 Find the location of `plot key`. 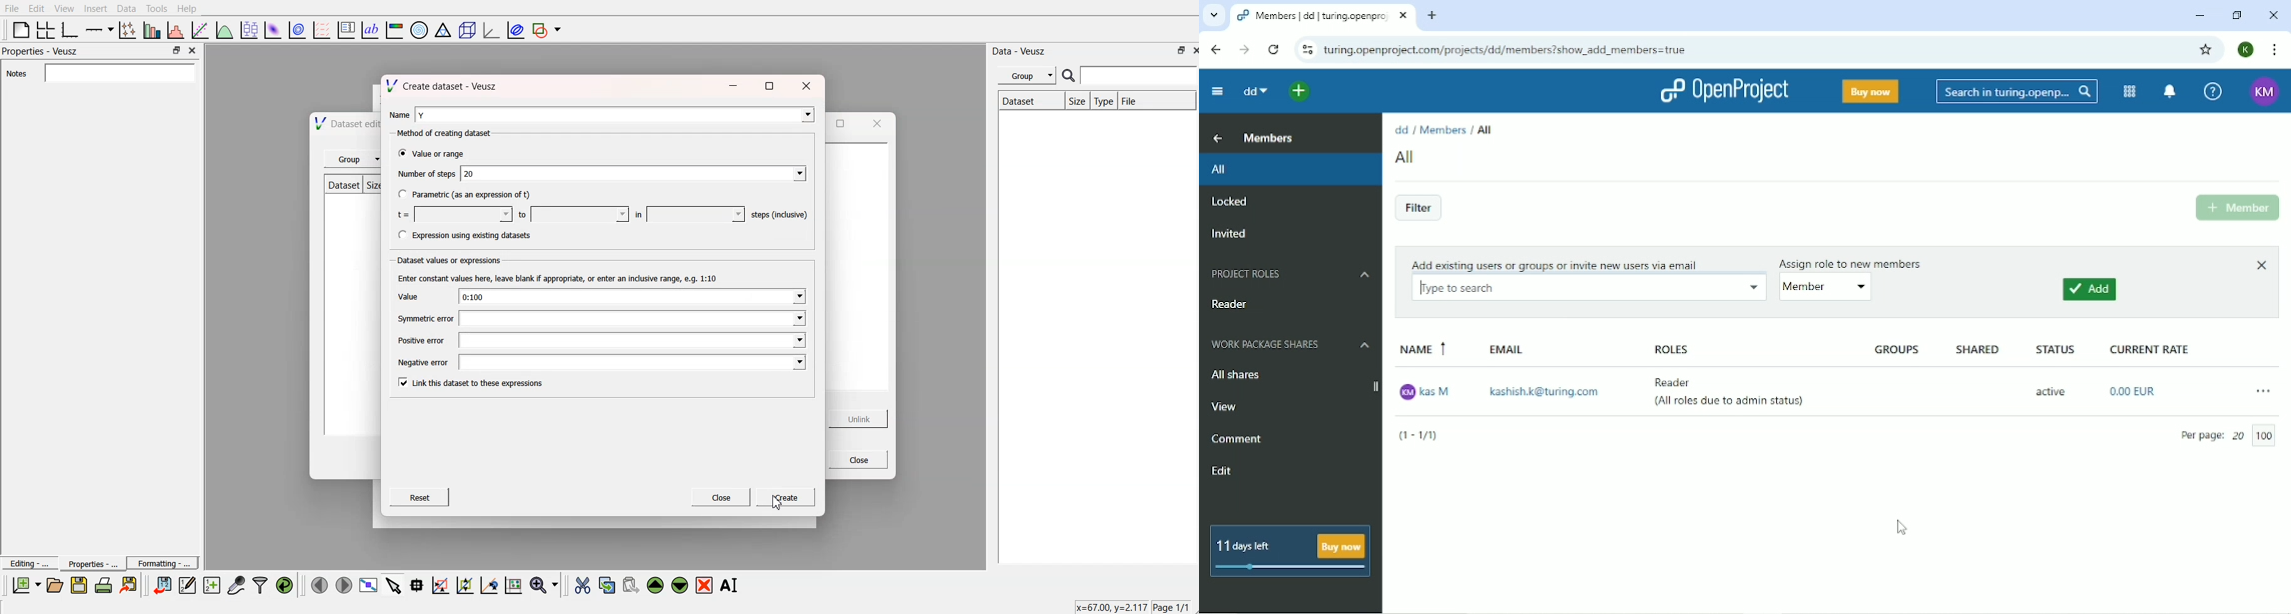

plot key is located at coordinates (346, 29).